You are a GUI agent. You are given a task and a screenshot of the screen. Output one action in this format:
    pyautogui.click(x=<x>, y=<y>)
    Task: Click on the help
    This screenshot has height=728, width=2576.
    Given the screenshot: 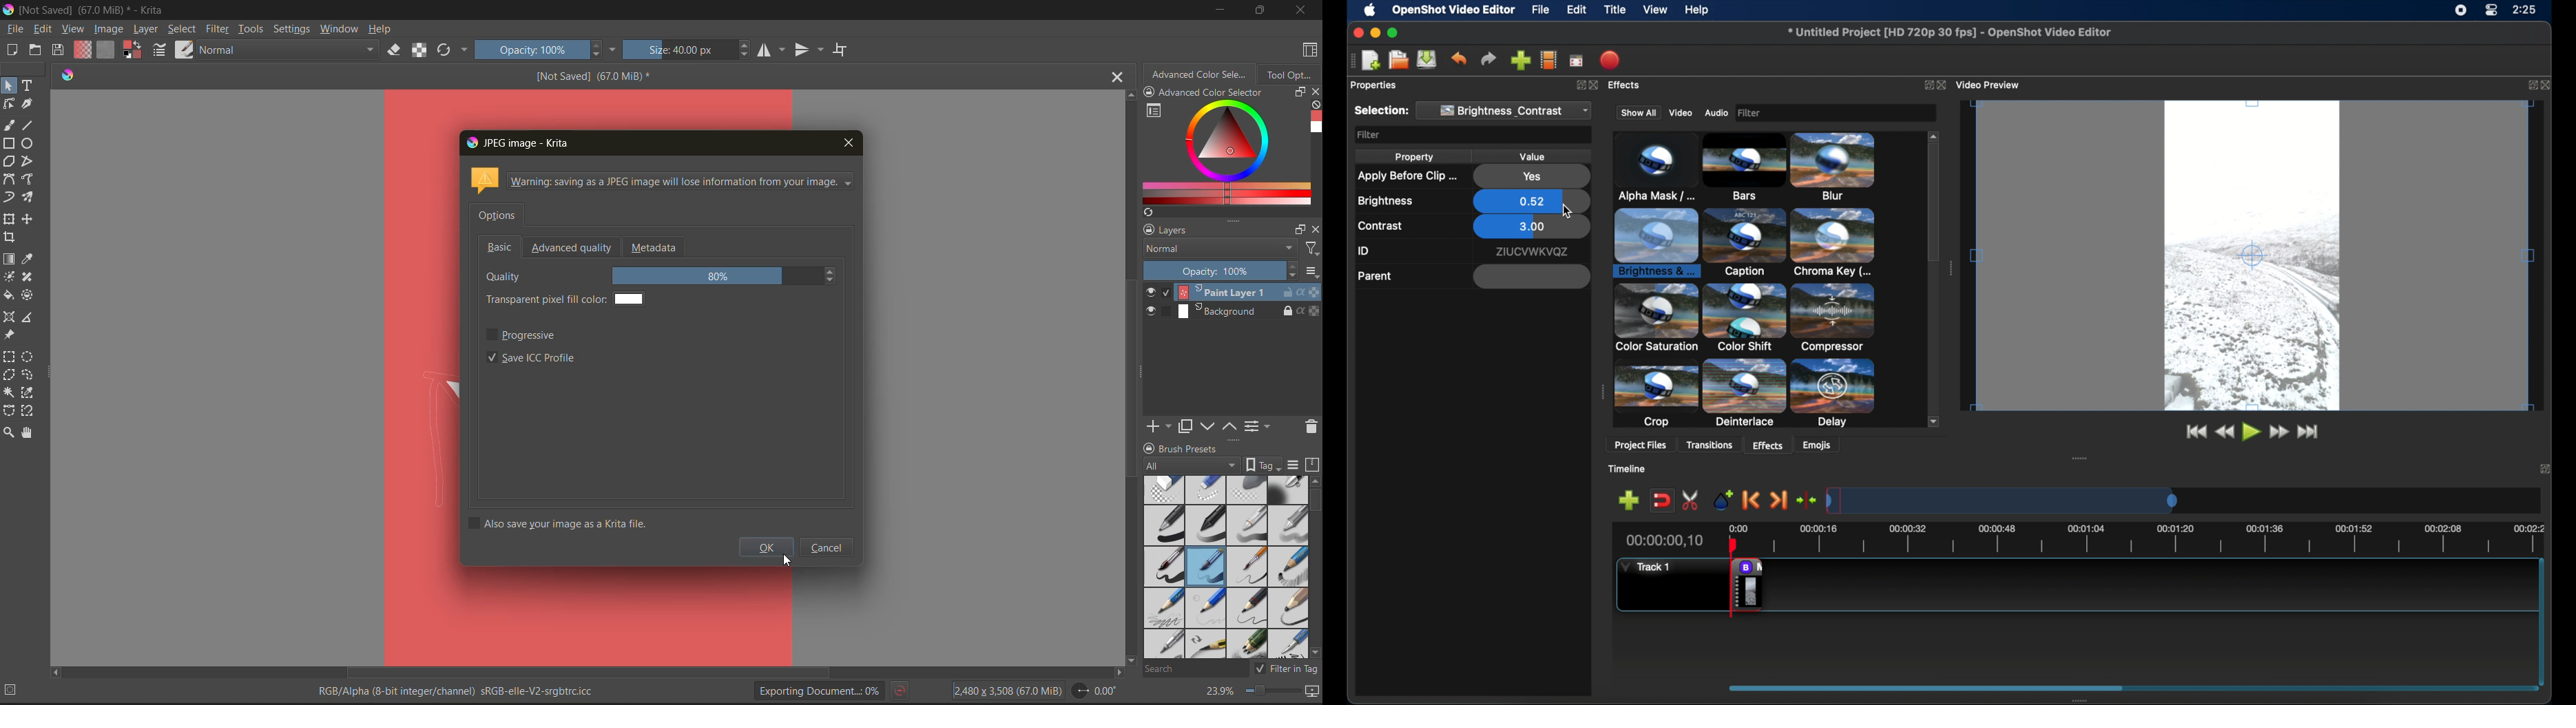 What is the action you would take?
    pyautogui.click(x=1699, y=10)
    